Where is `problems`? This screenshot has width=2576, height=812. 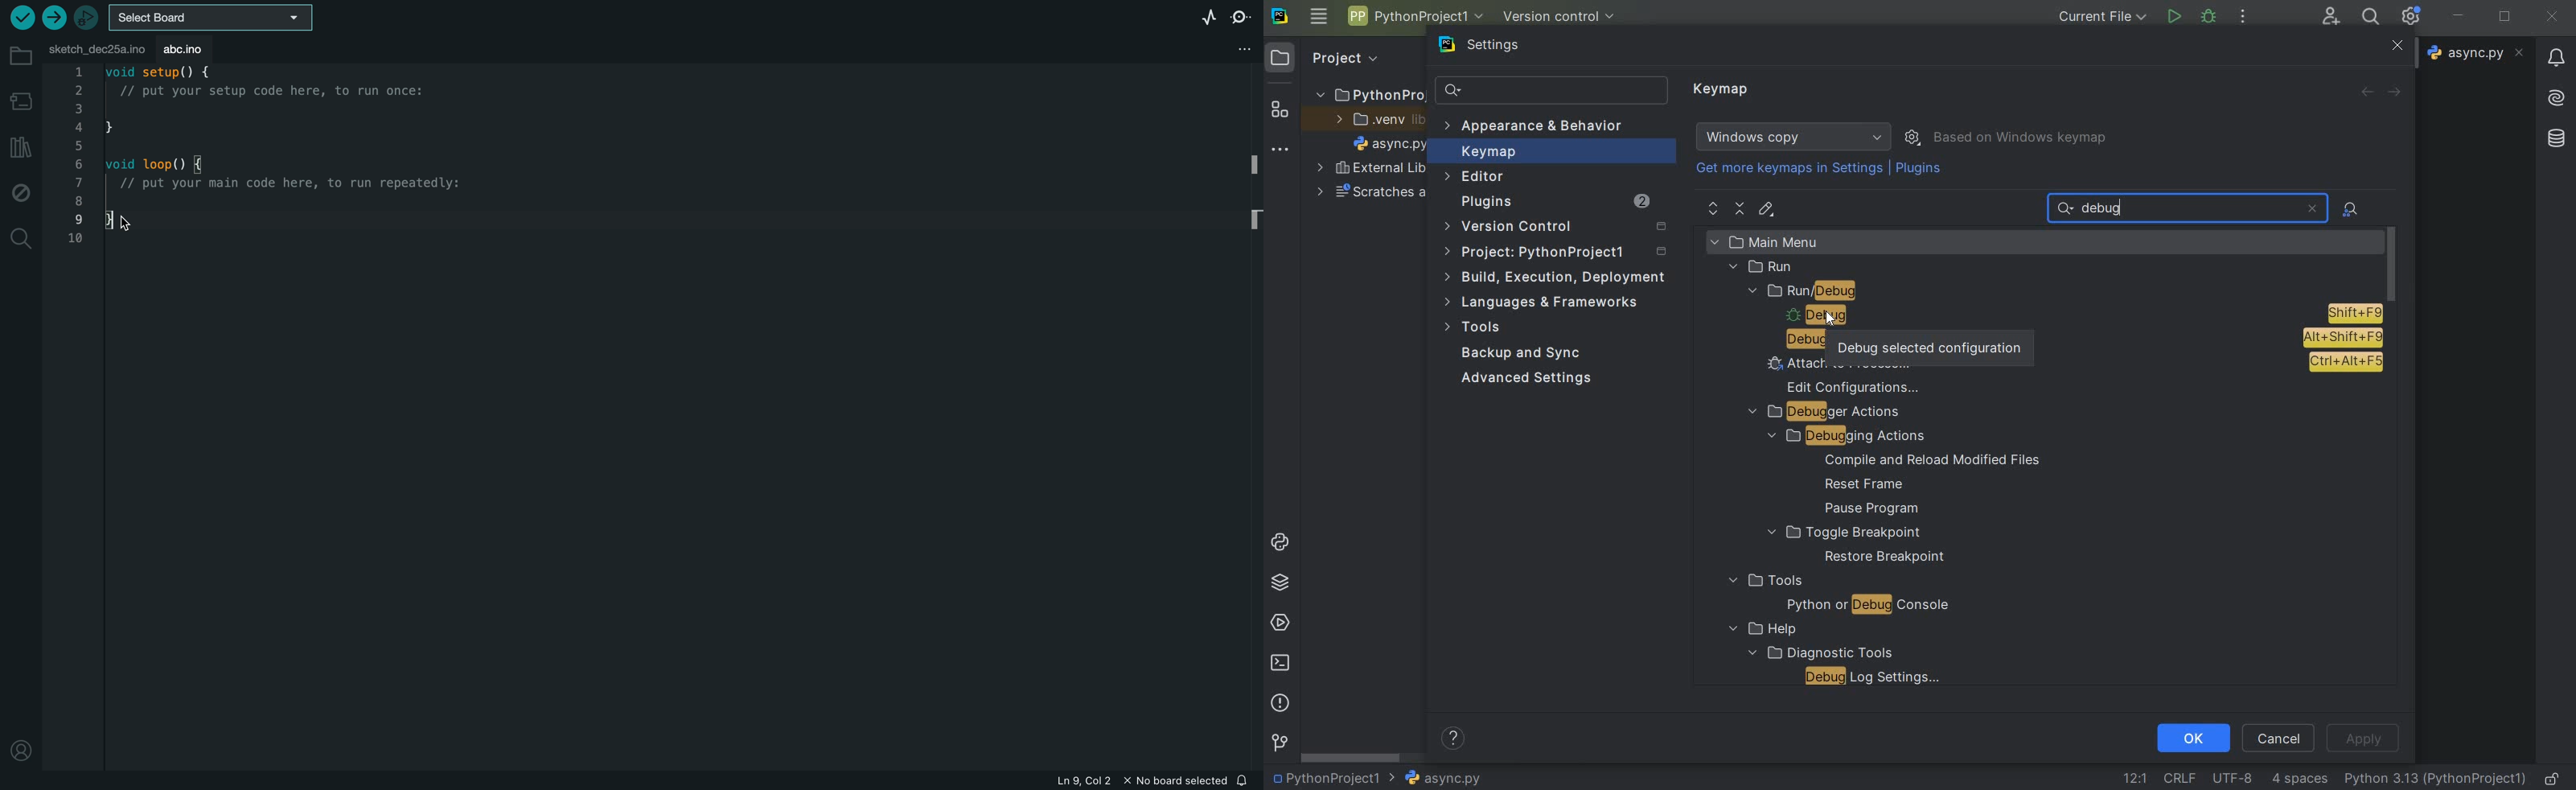 problems is located at coordinates (1279, 702).